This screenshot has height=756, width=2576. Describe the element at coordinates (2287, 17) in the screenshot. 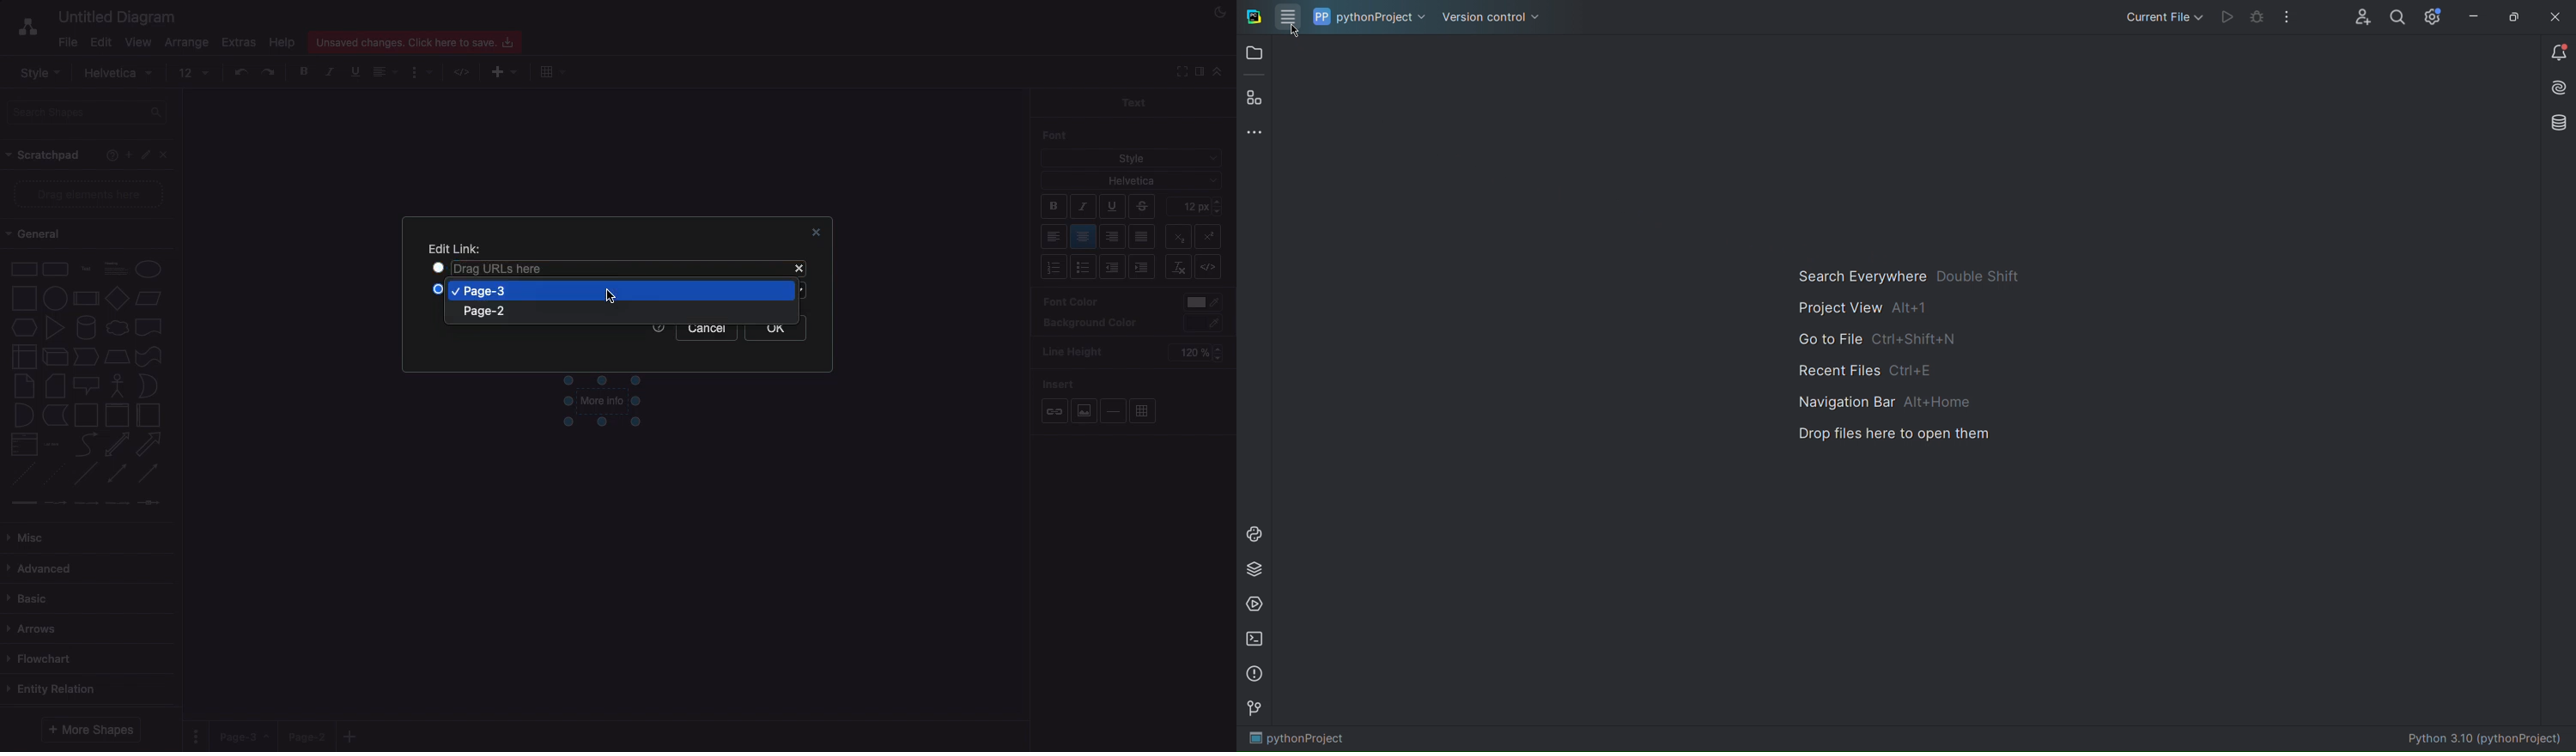

I see `More` at that location.